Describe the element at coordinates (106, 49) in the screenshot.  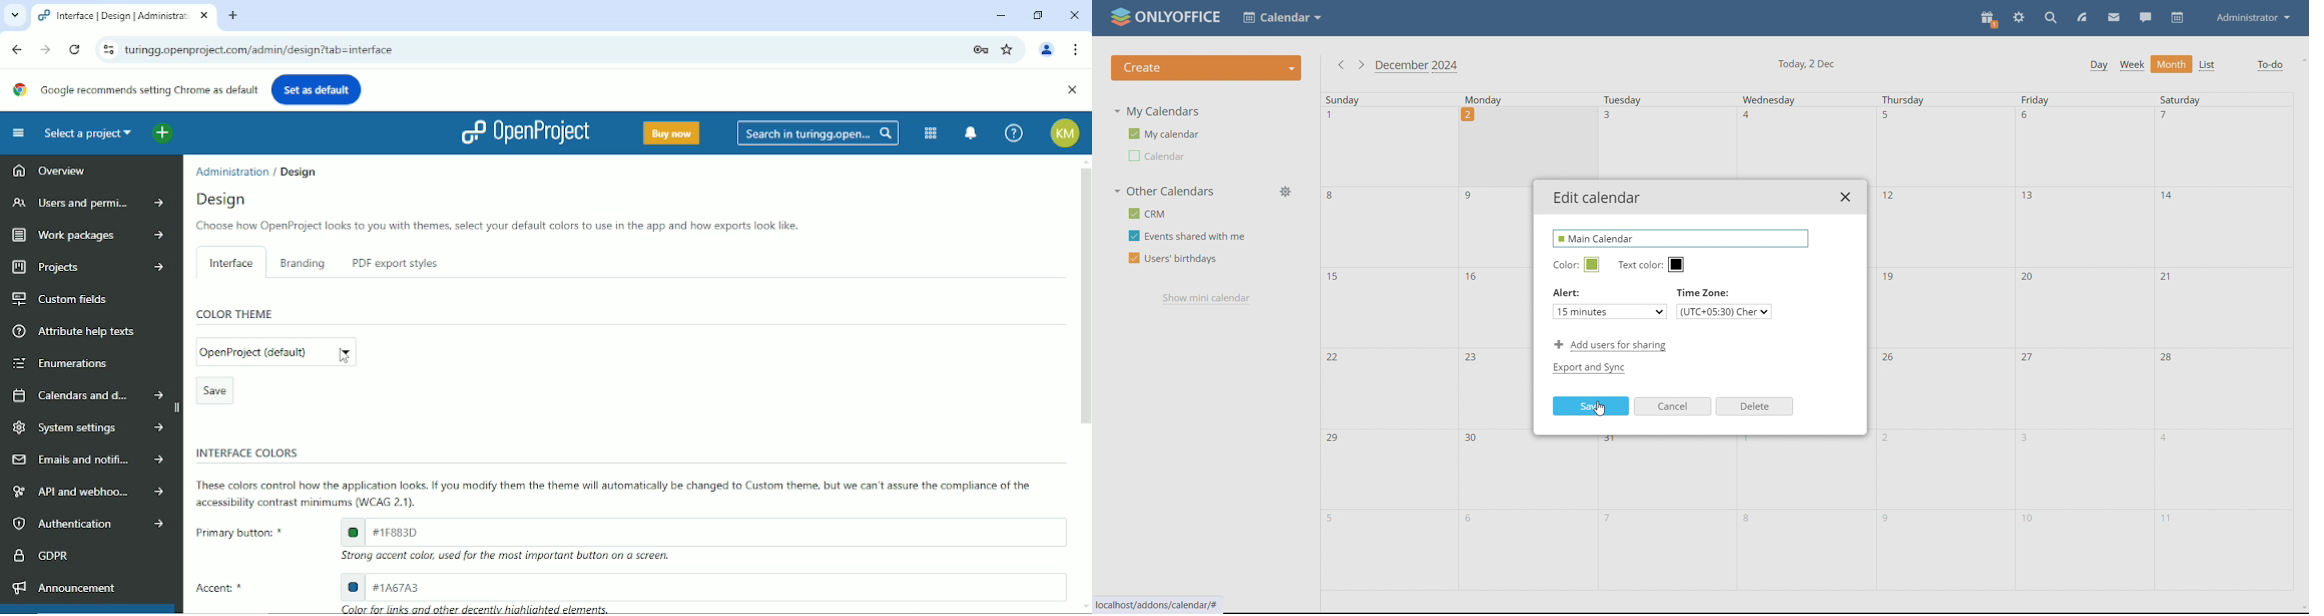
I see `View site information` at that location.